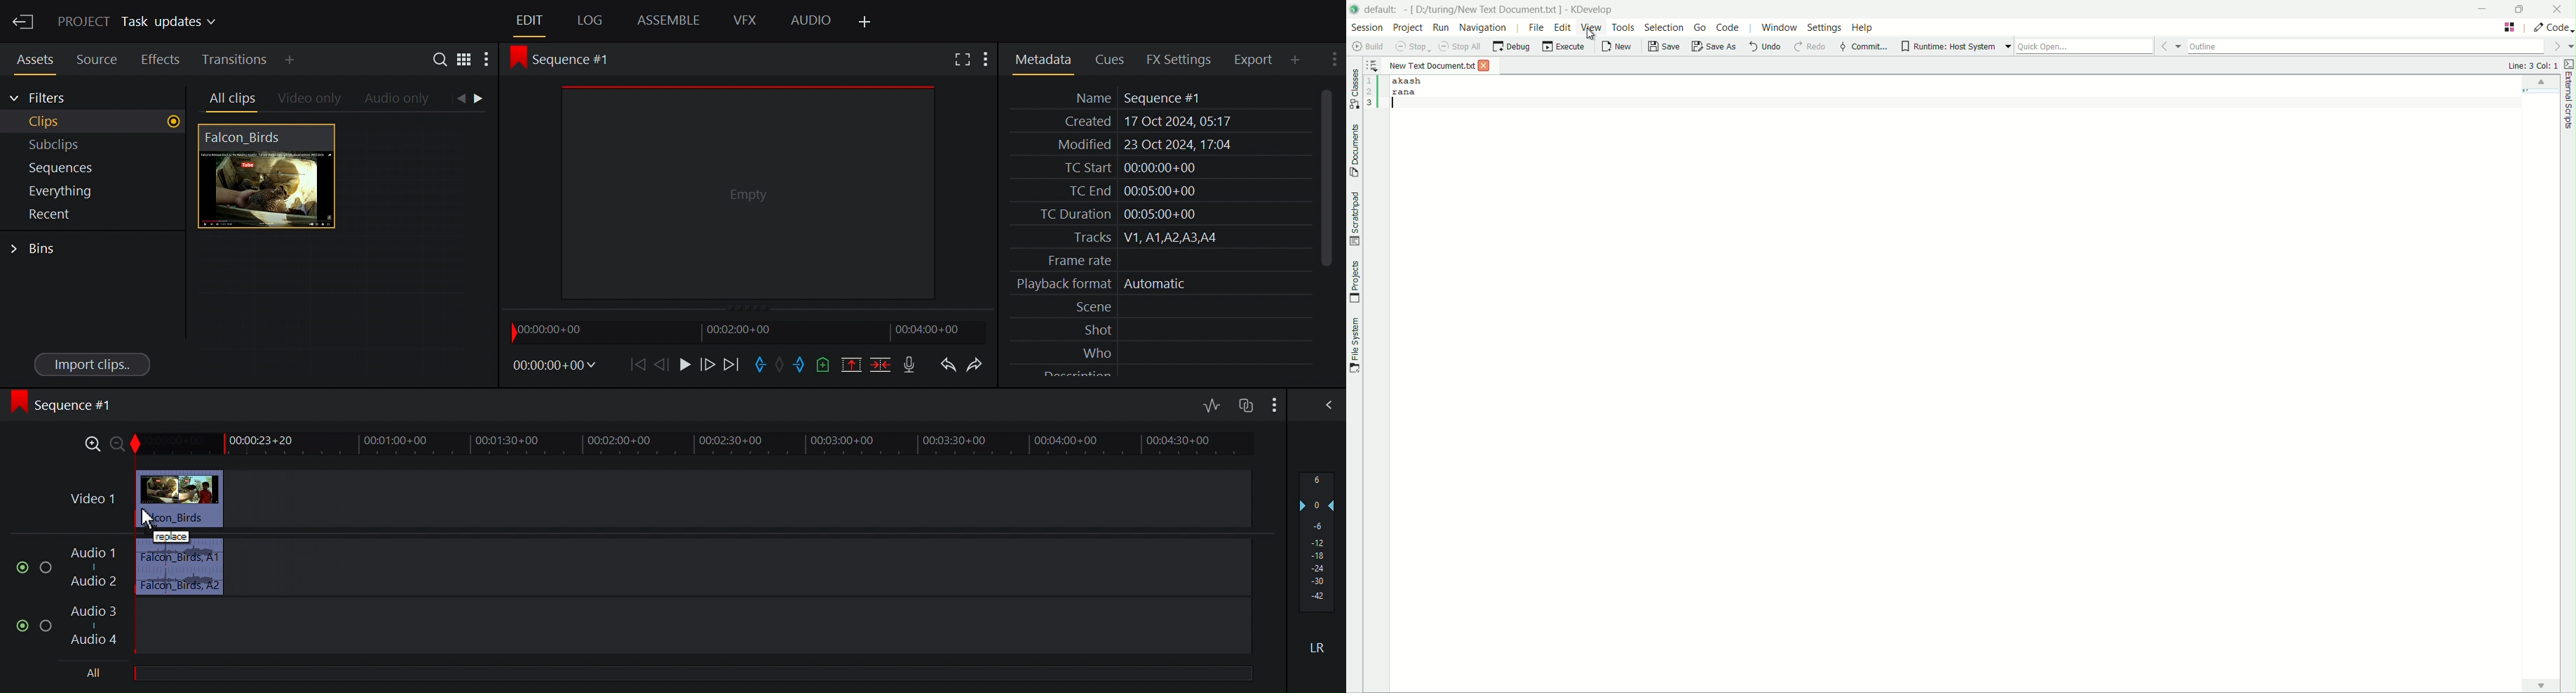 This screenshot has height=700, width=2576. Describe the element at coordinates (2533, 65) in the screenshot. I see `lines and columns` at that location.